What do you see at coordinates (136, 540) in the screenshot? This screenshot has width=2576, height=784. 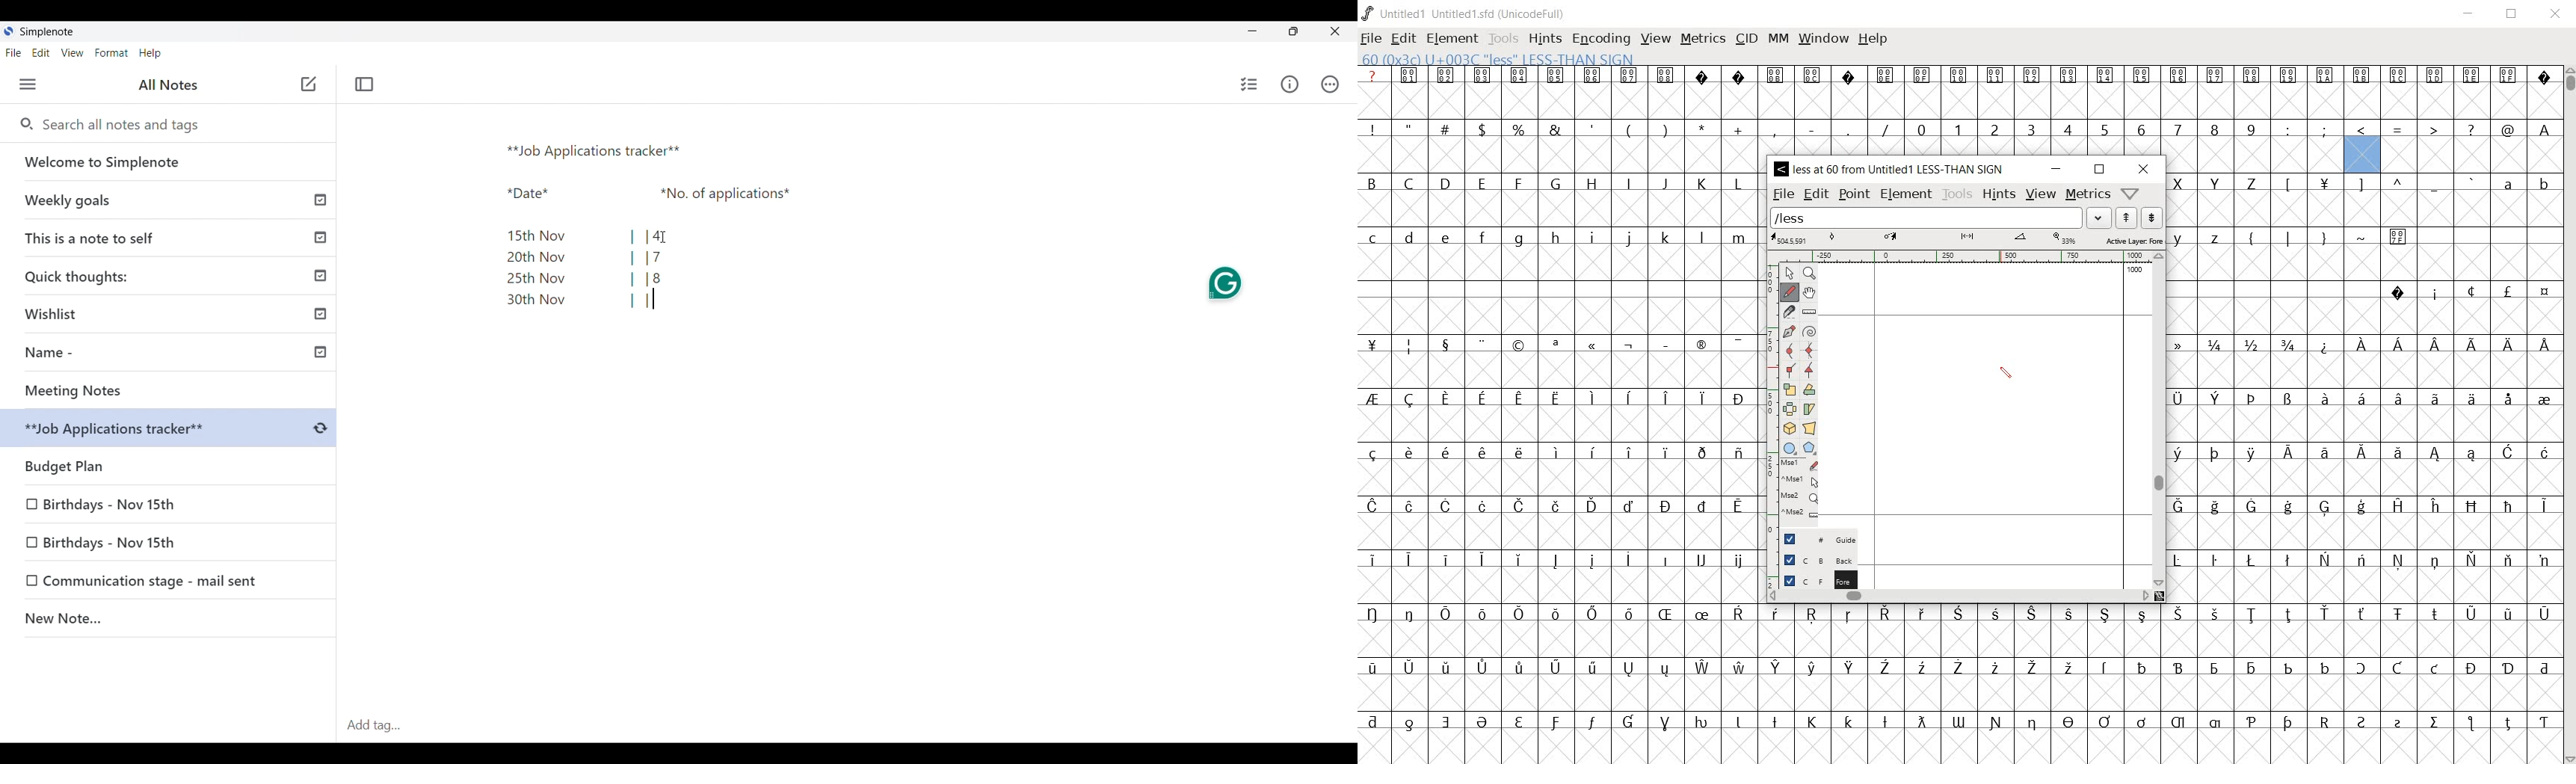 I see `Birthdays - Nov 15th` at bounding box center [136, 540].